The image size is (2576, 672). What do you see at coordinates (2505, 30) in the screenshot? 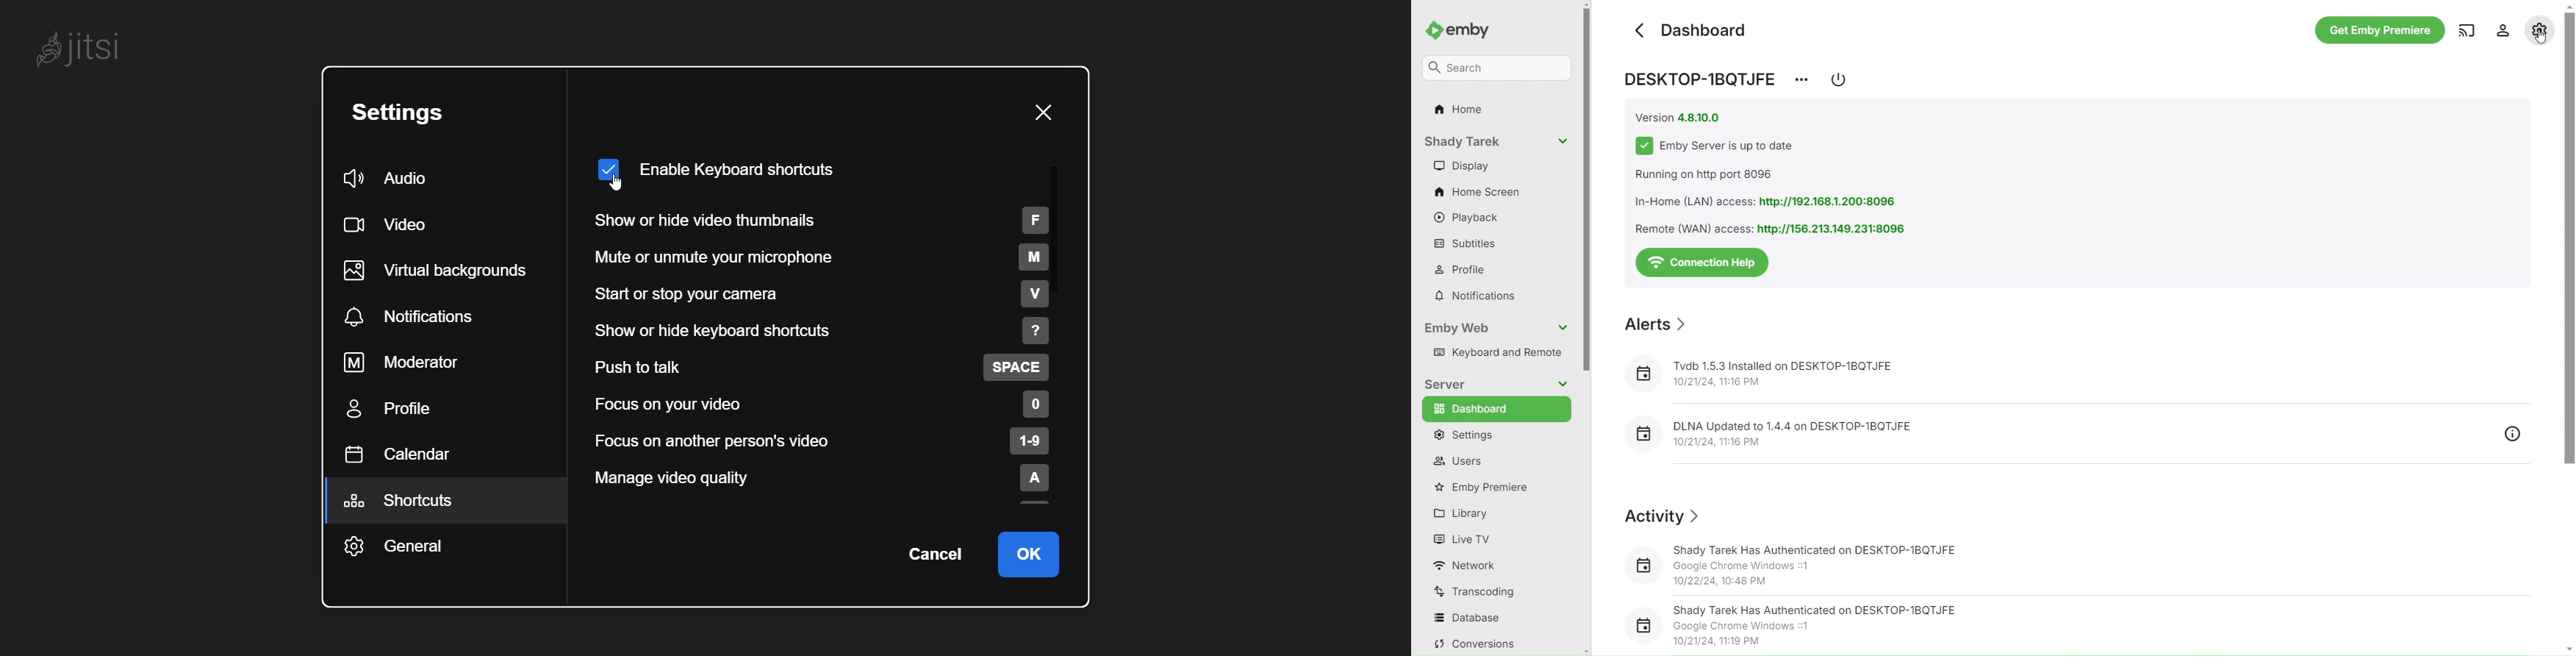
I see `manage profile` at bounding box center [2505, 30].